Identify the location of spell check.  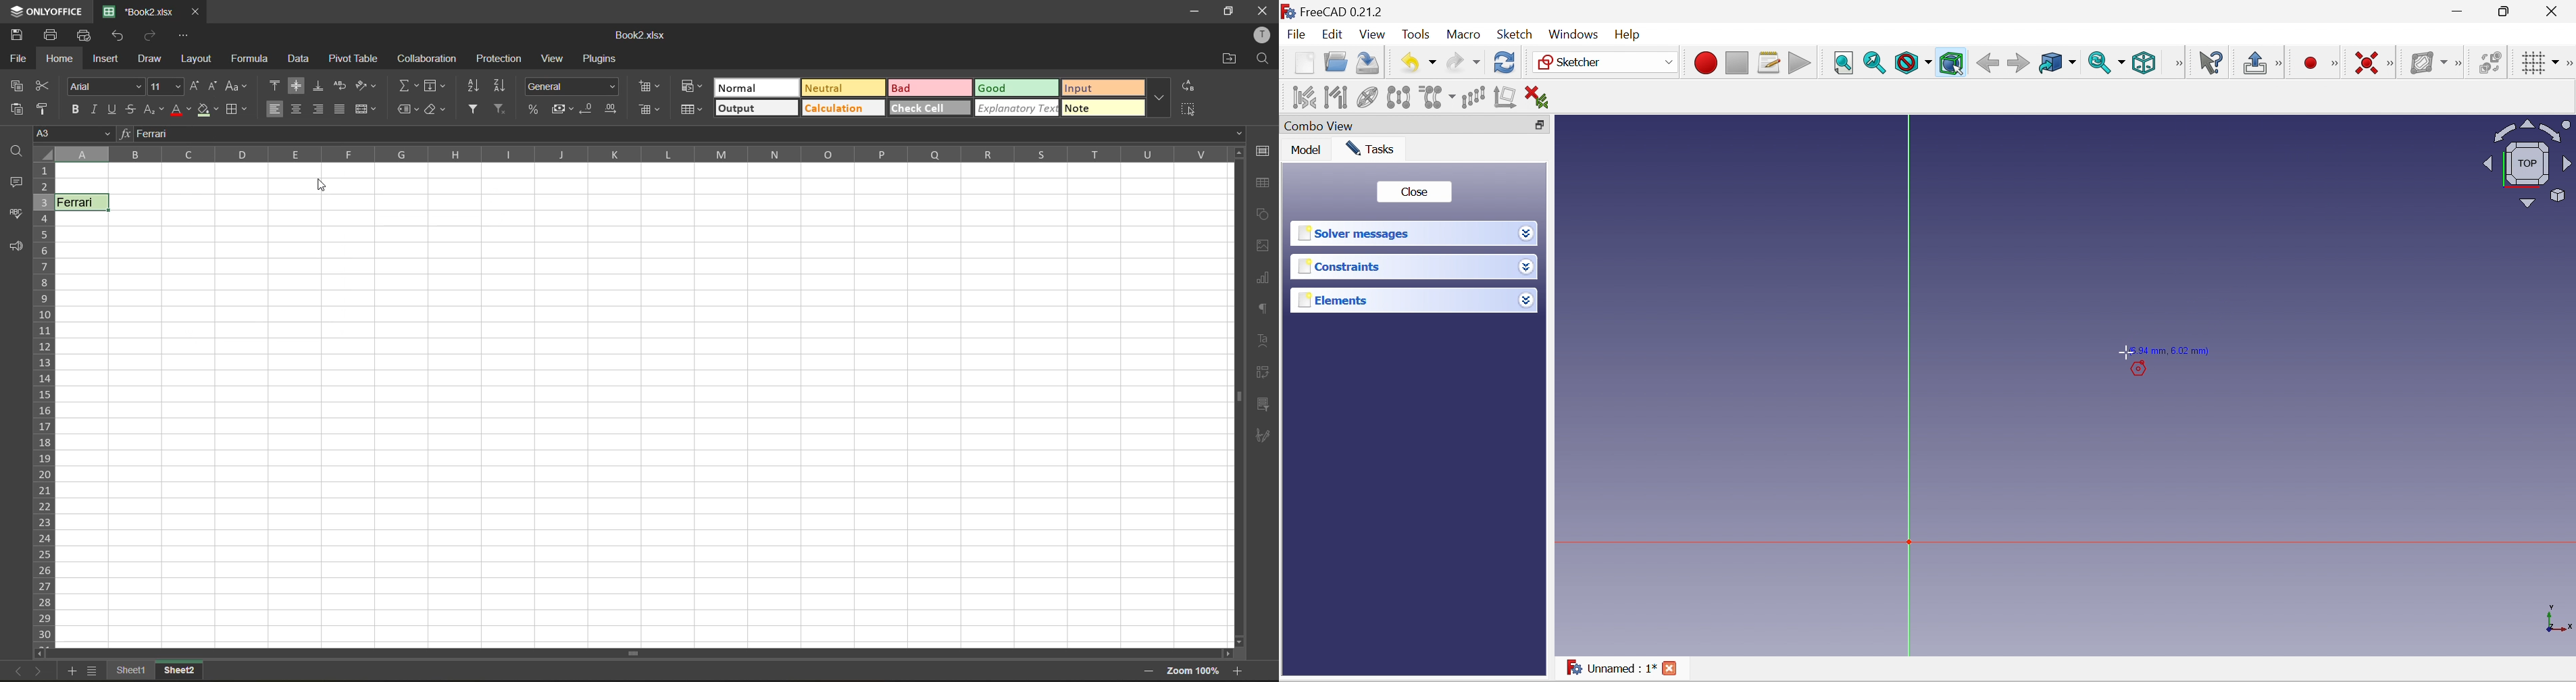
(15, 216).